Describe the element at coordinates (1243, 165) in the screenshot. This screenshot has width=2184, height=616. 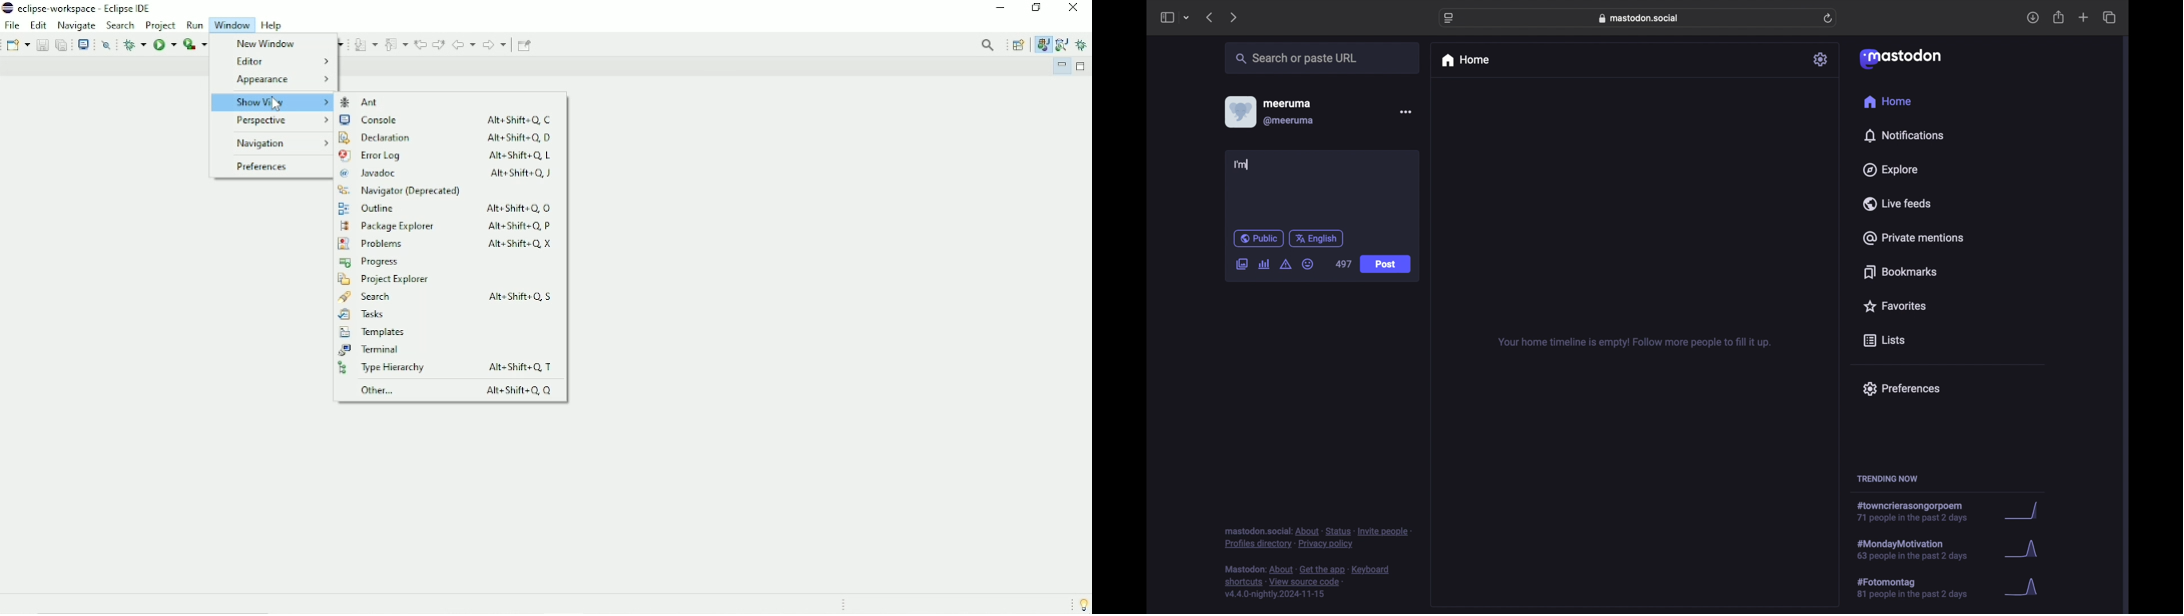
I see `I'm` at that location.